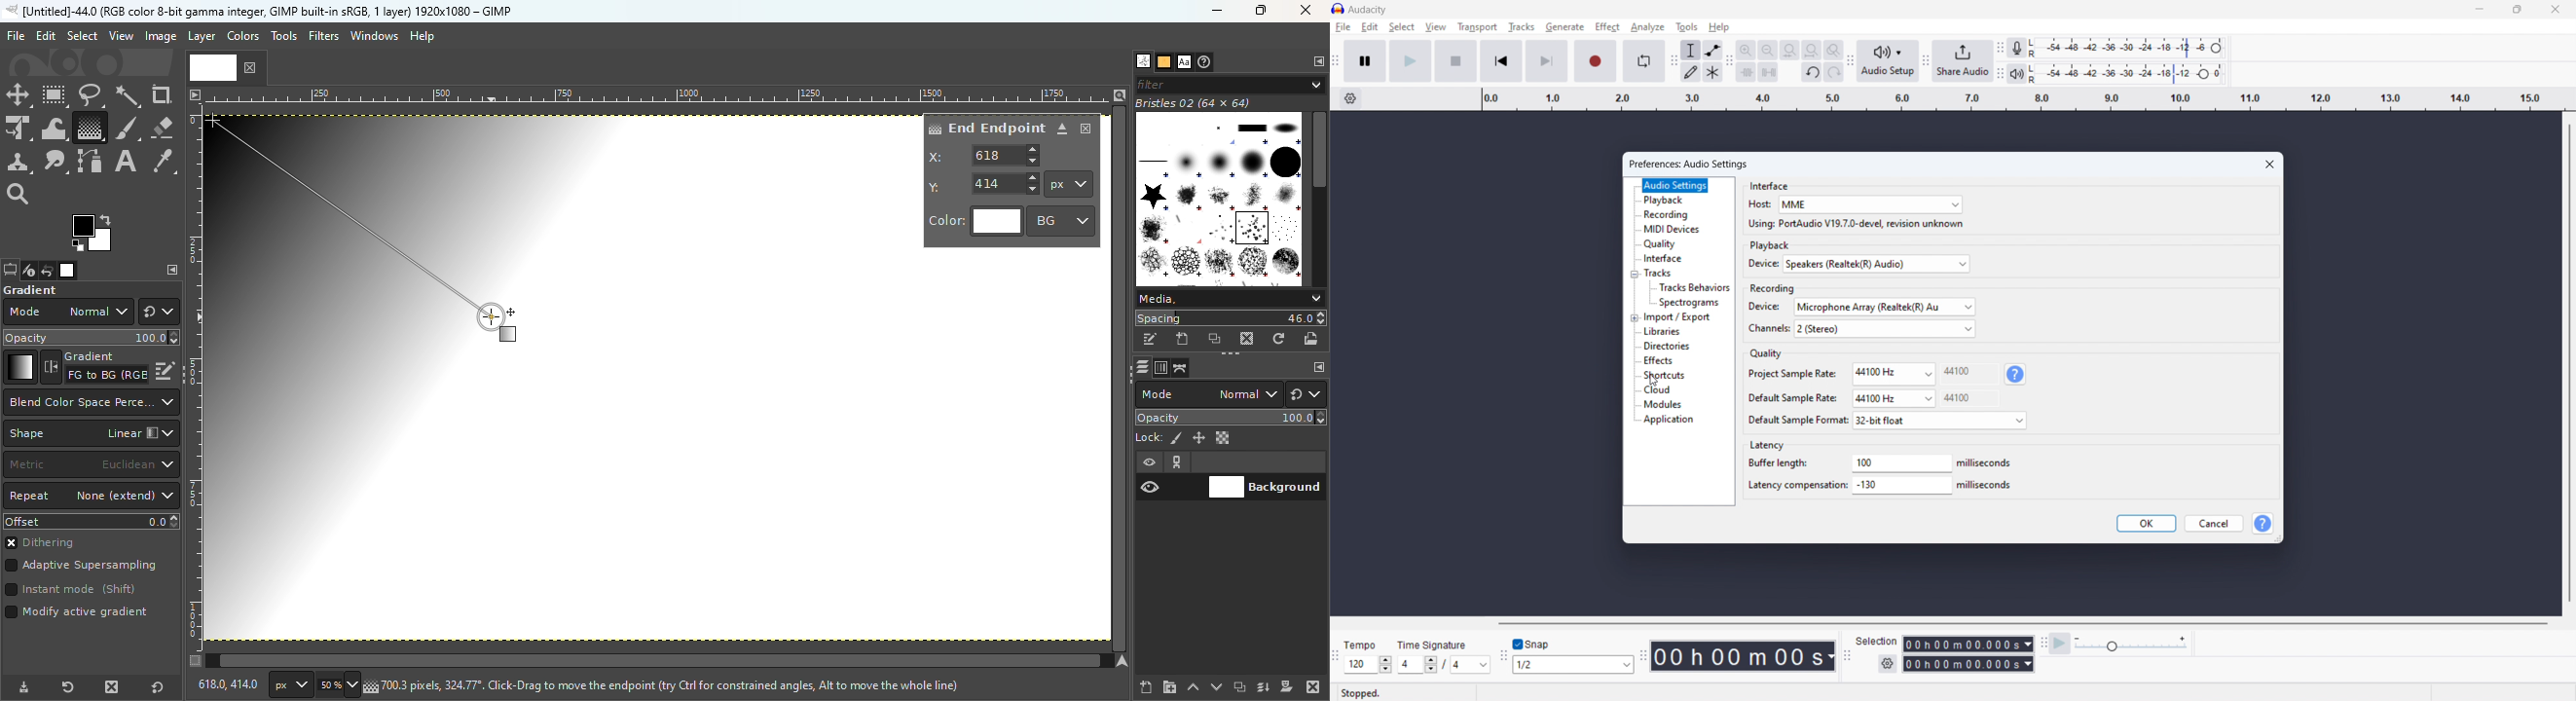  What do you see at coordinates (2116, 48) in the screenshot?
I see `recording level` at bounding box center [2116, 48].